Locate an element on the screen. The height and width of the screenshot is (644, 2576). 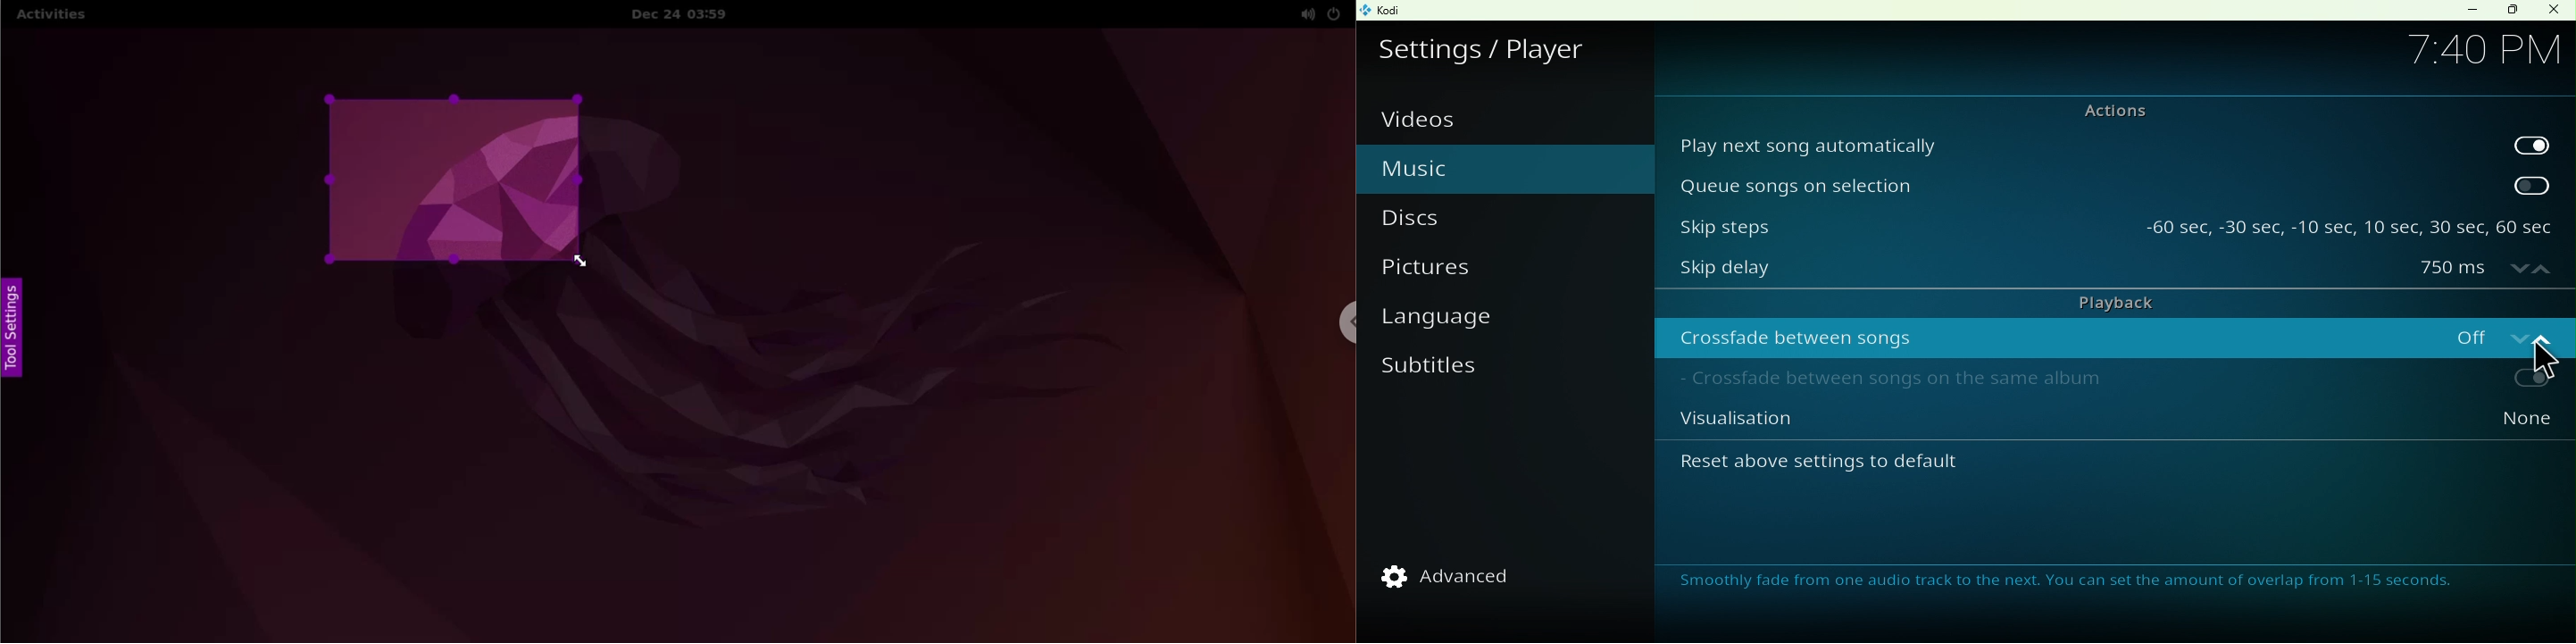
Settings/Player is located at coordinates (1488, 46).